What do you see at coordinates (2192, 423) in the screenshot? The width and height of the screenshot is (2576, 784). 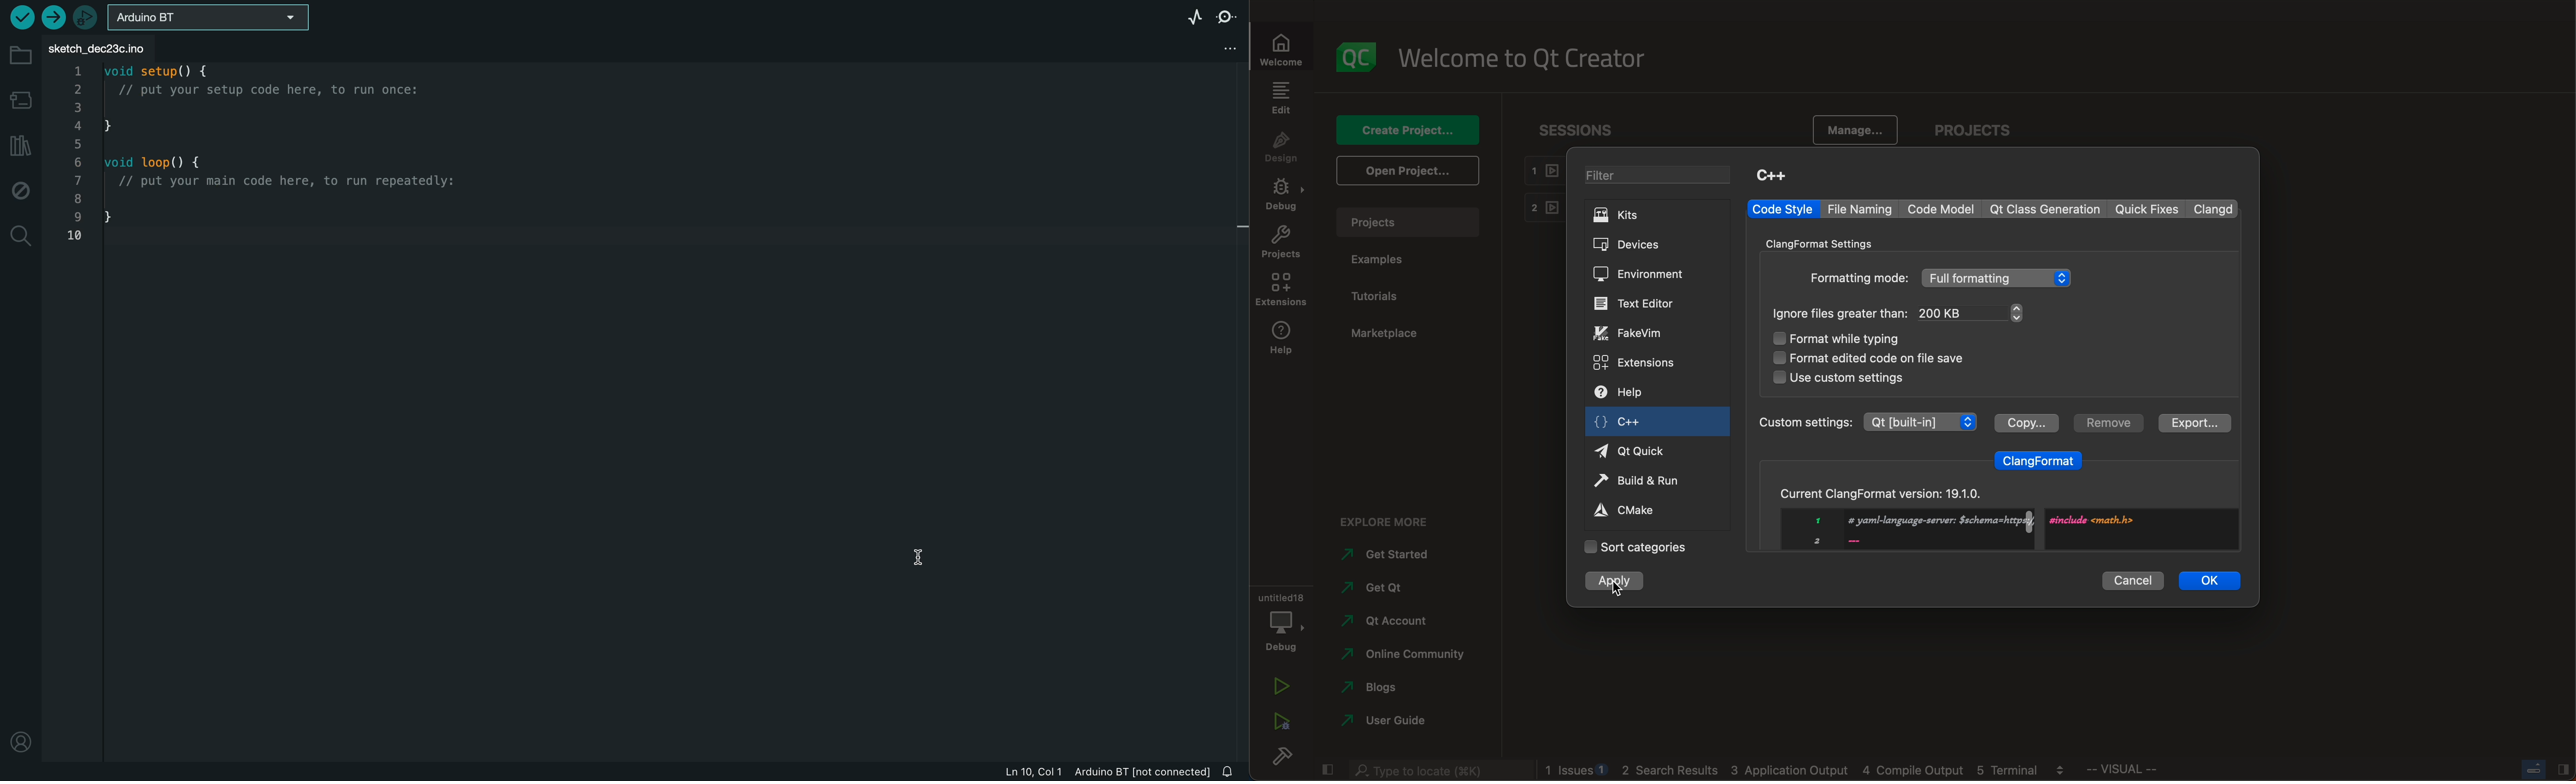 I see `export` at bounding box center [2192, 423].